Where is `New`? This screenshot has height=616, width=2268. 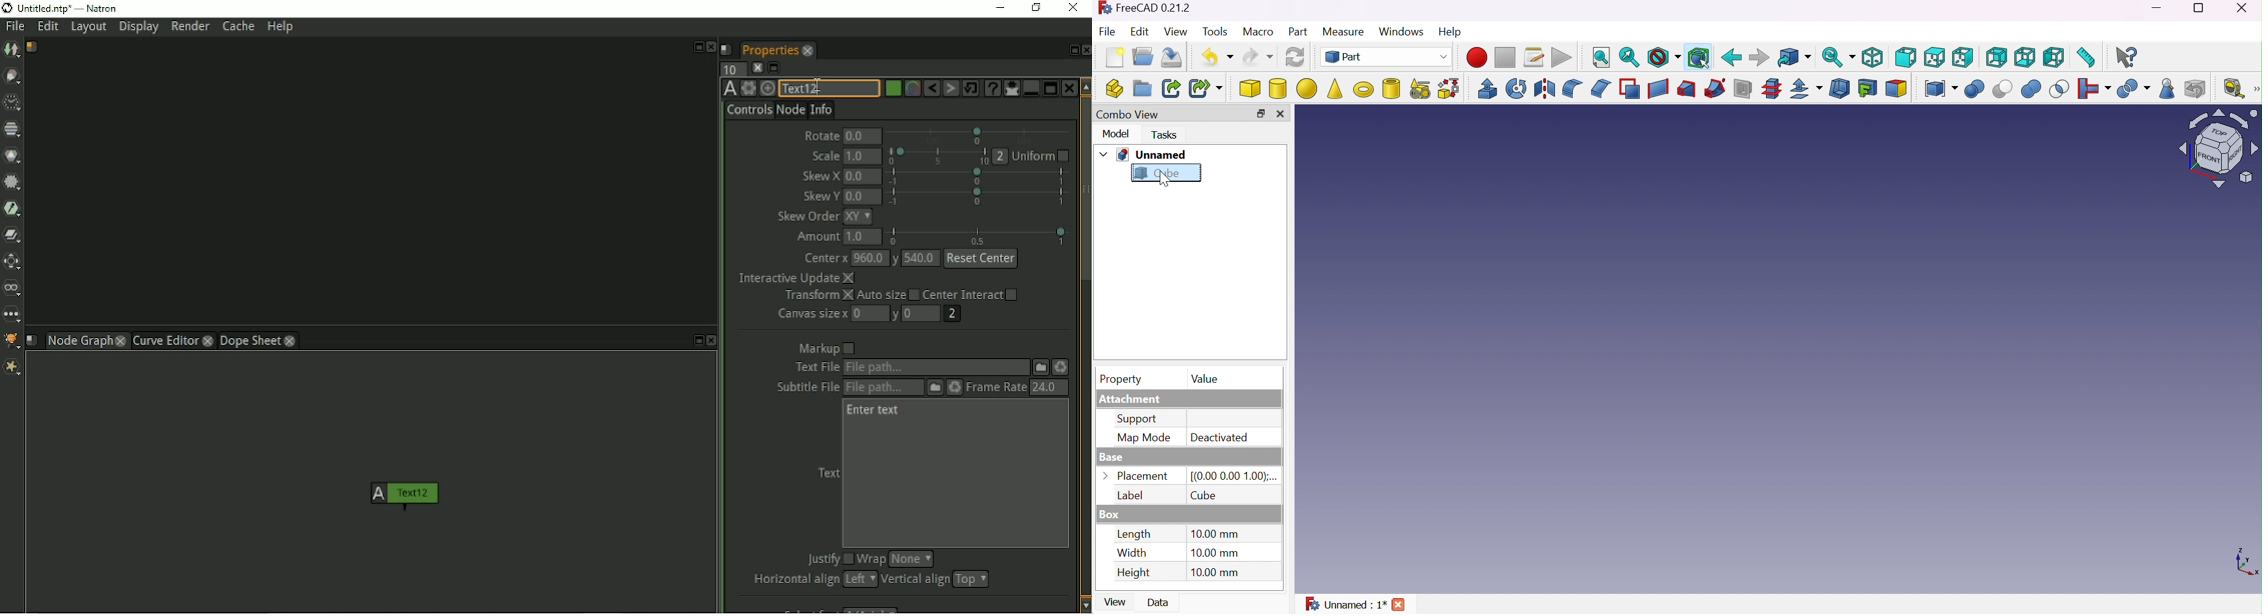 New is located at coordinates (1115, 60).